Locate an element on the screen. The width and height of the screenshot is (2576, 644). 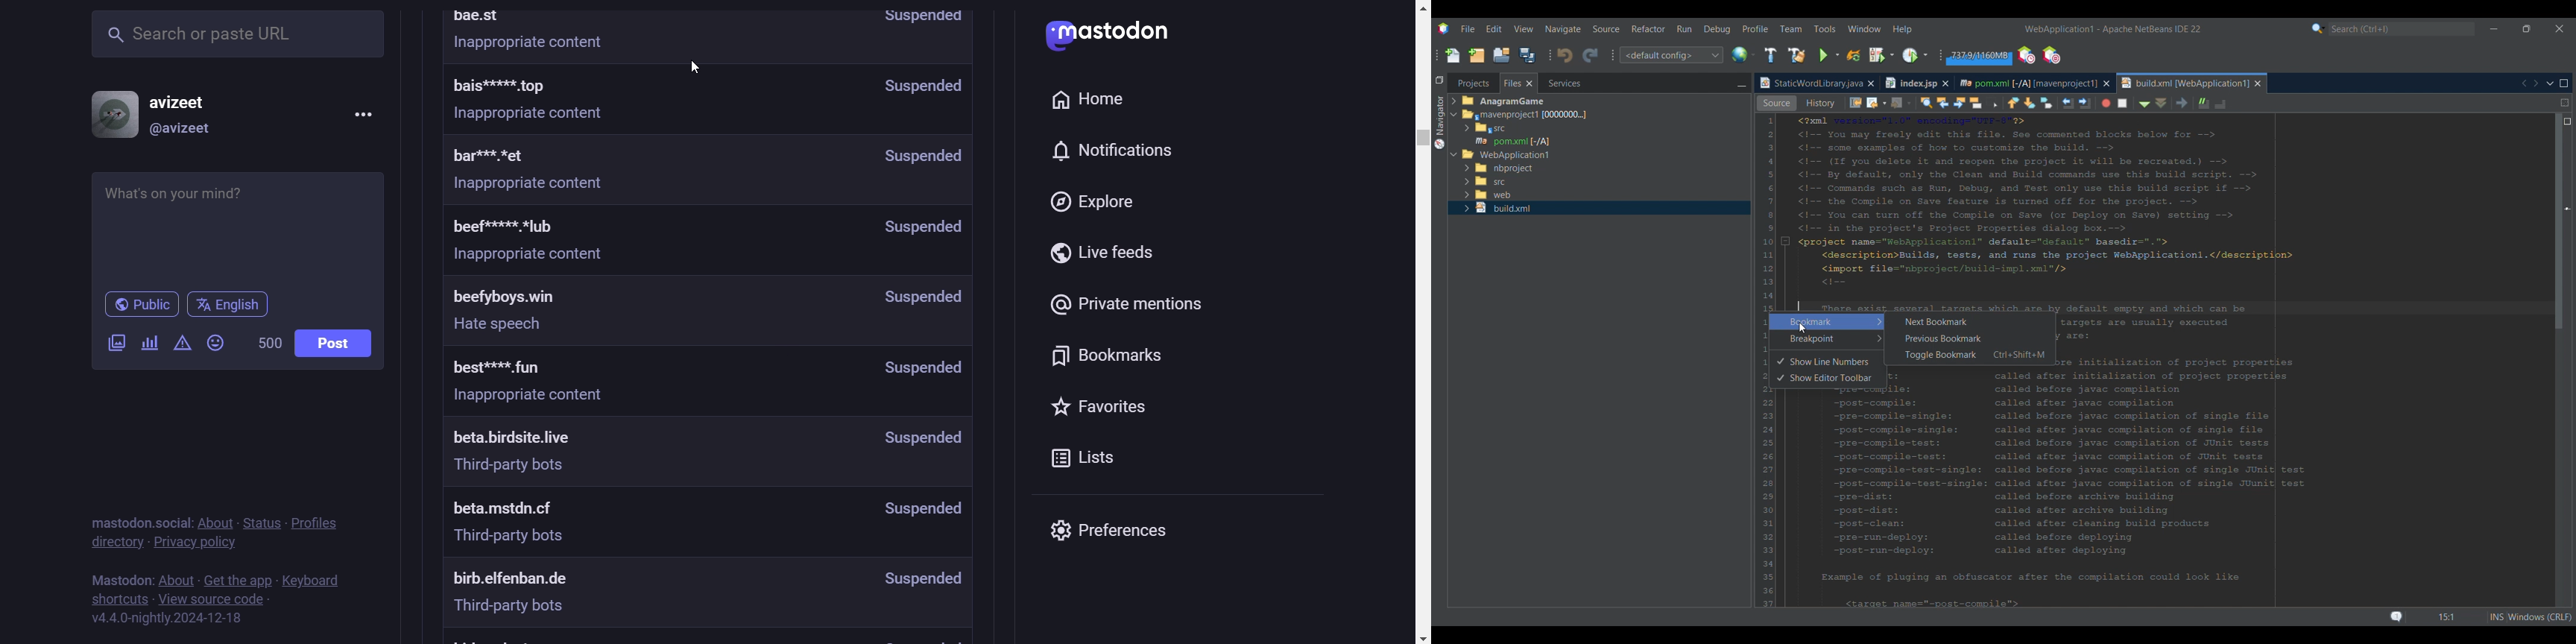
Edit menu is located at coordinates (1494, 29).